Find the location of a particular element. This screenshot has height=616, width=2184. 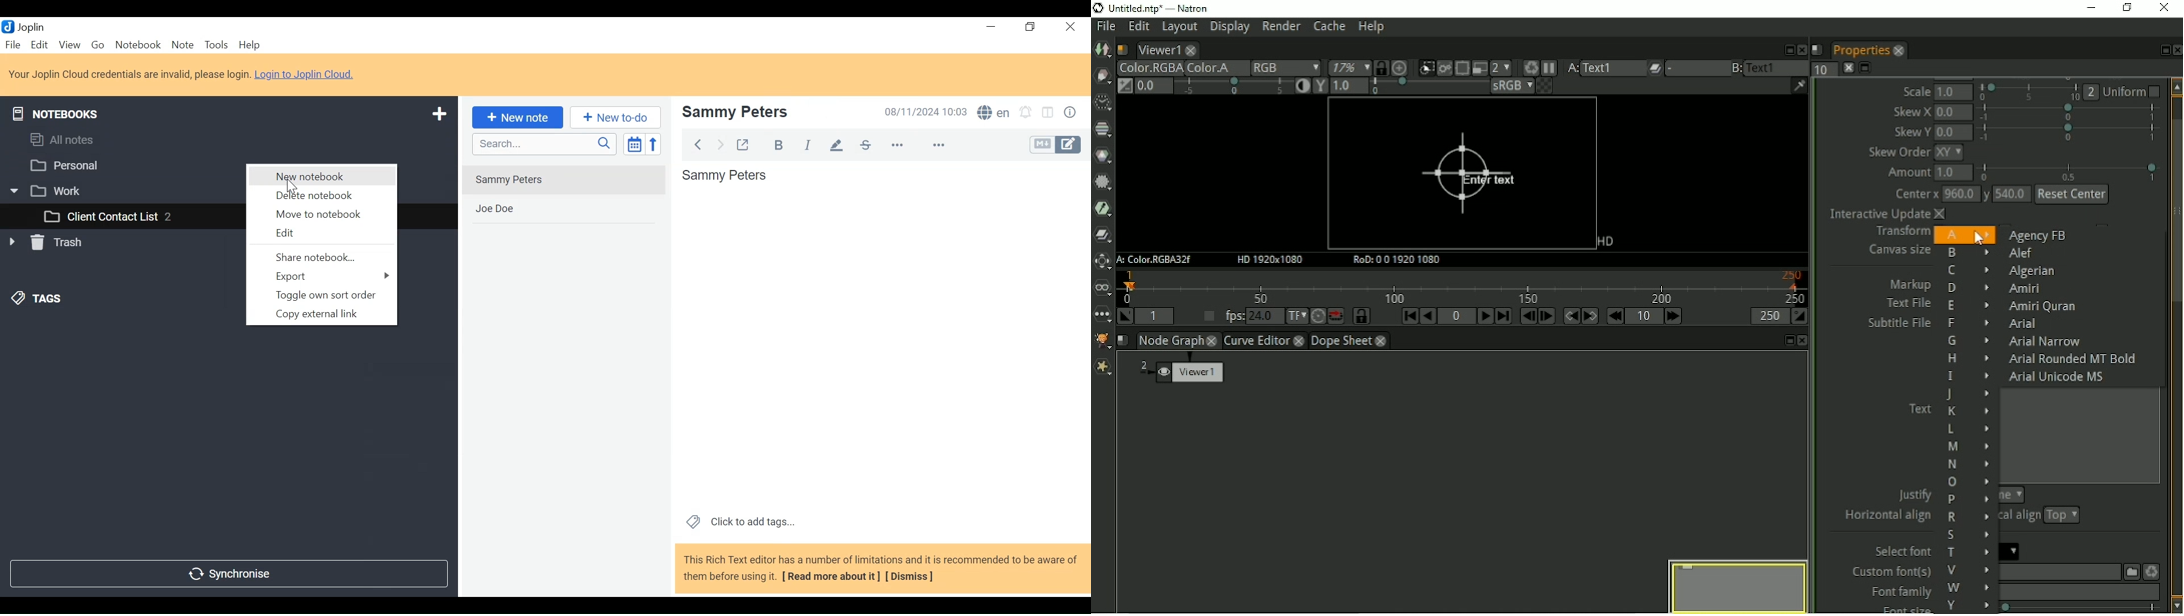

Proxy mode is located at coordinates (1478, 69).